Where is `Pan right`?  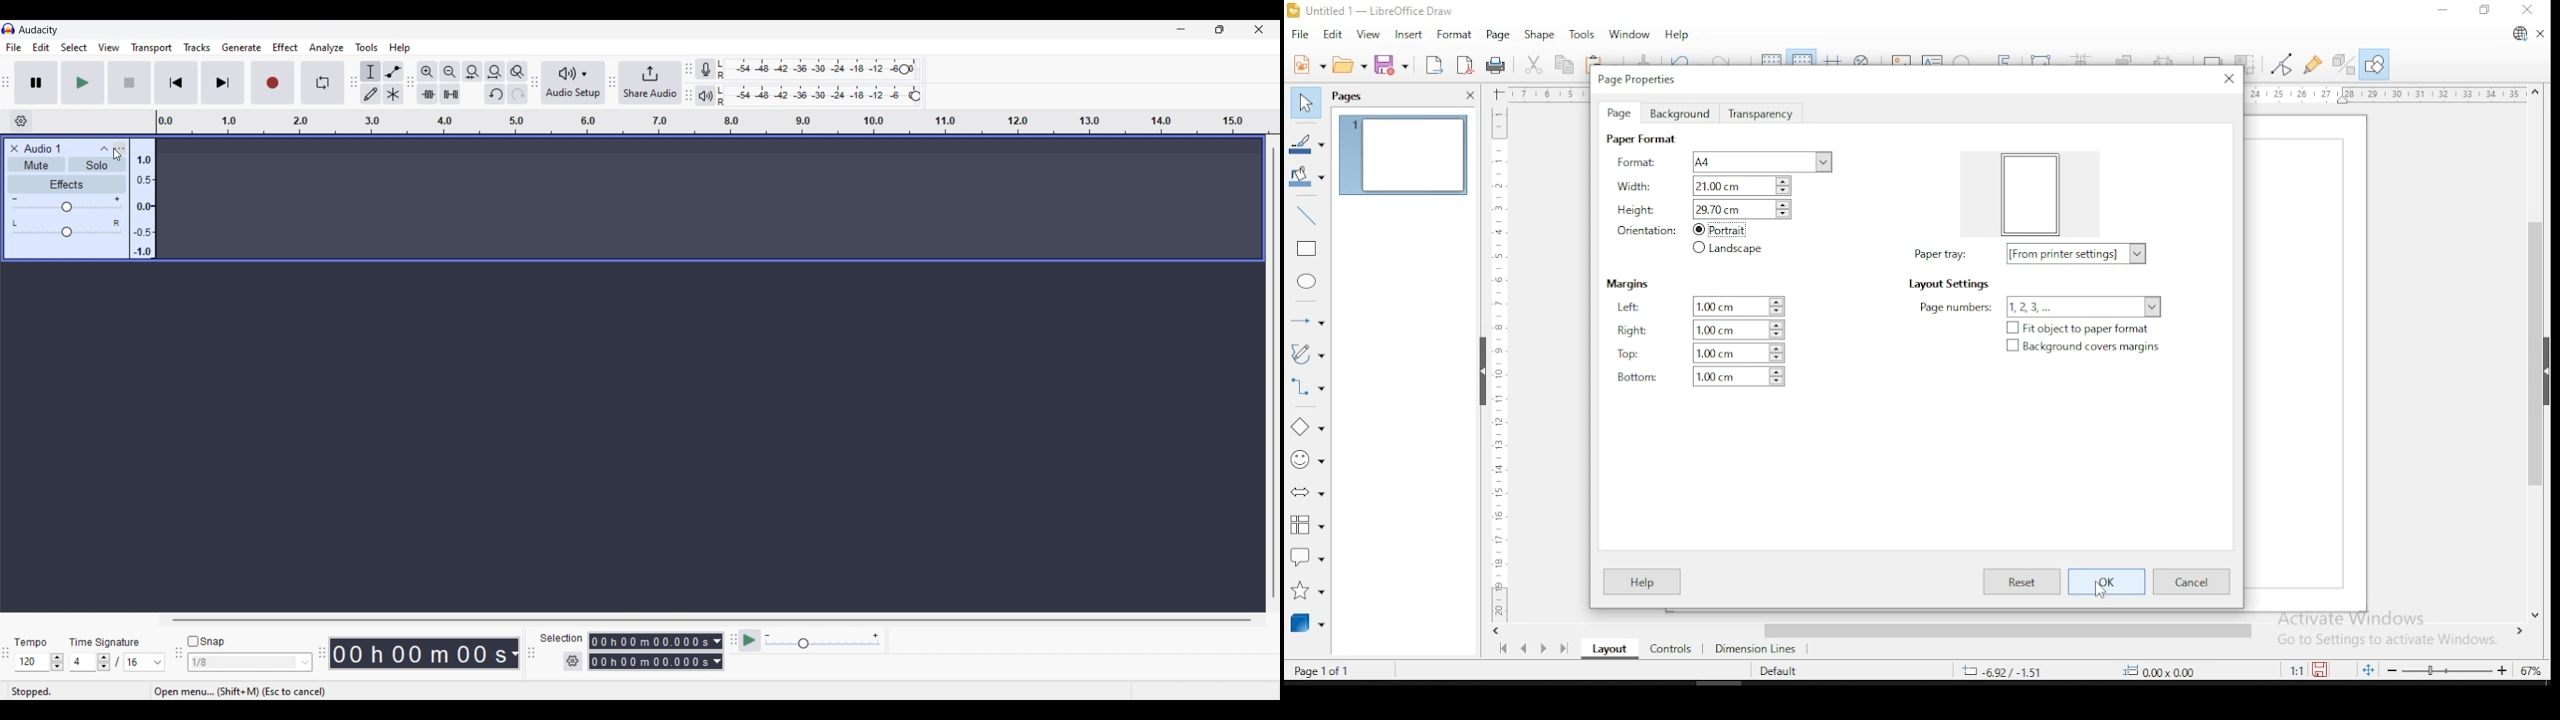 Pan right is located at coordinates (116, 223).